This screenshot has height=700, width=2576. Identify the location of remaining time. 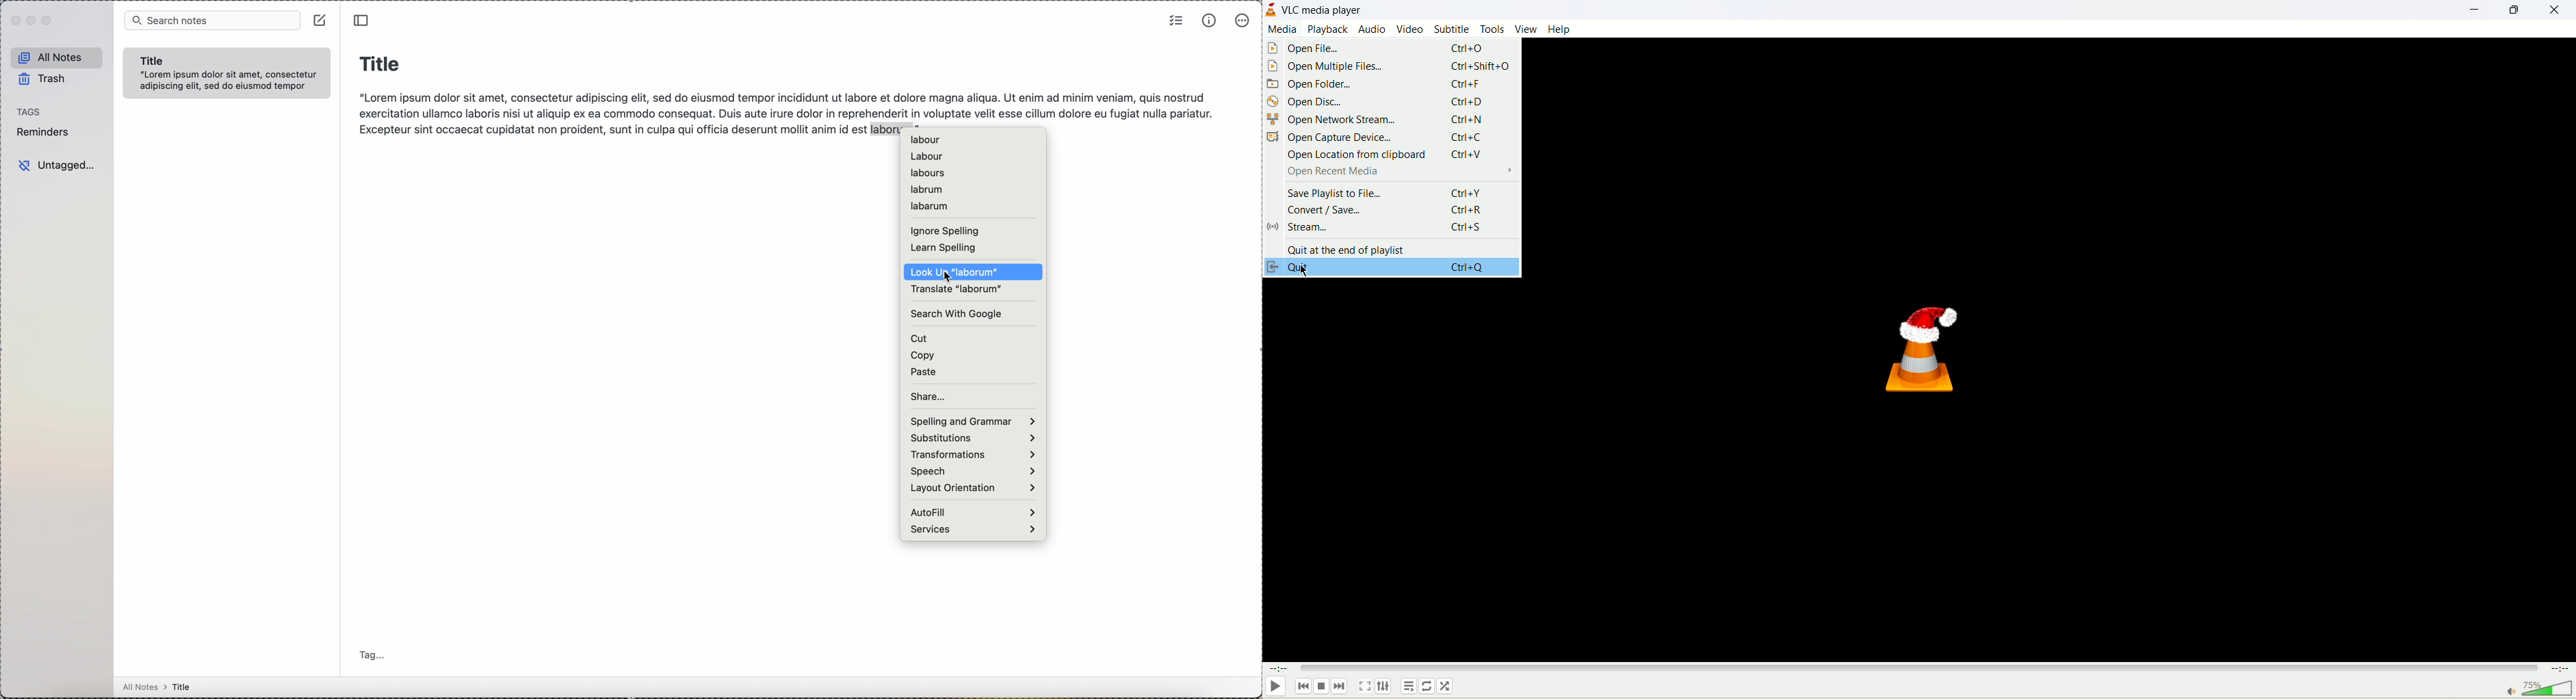
(2559, 670).